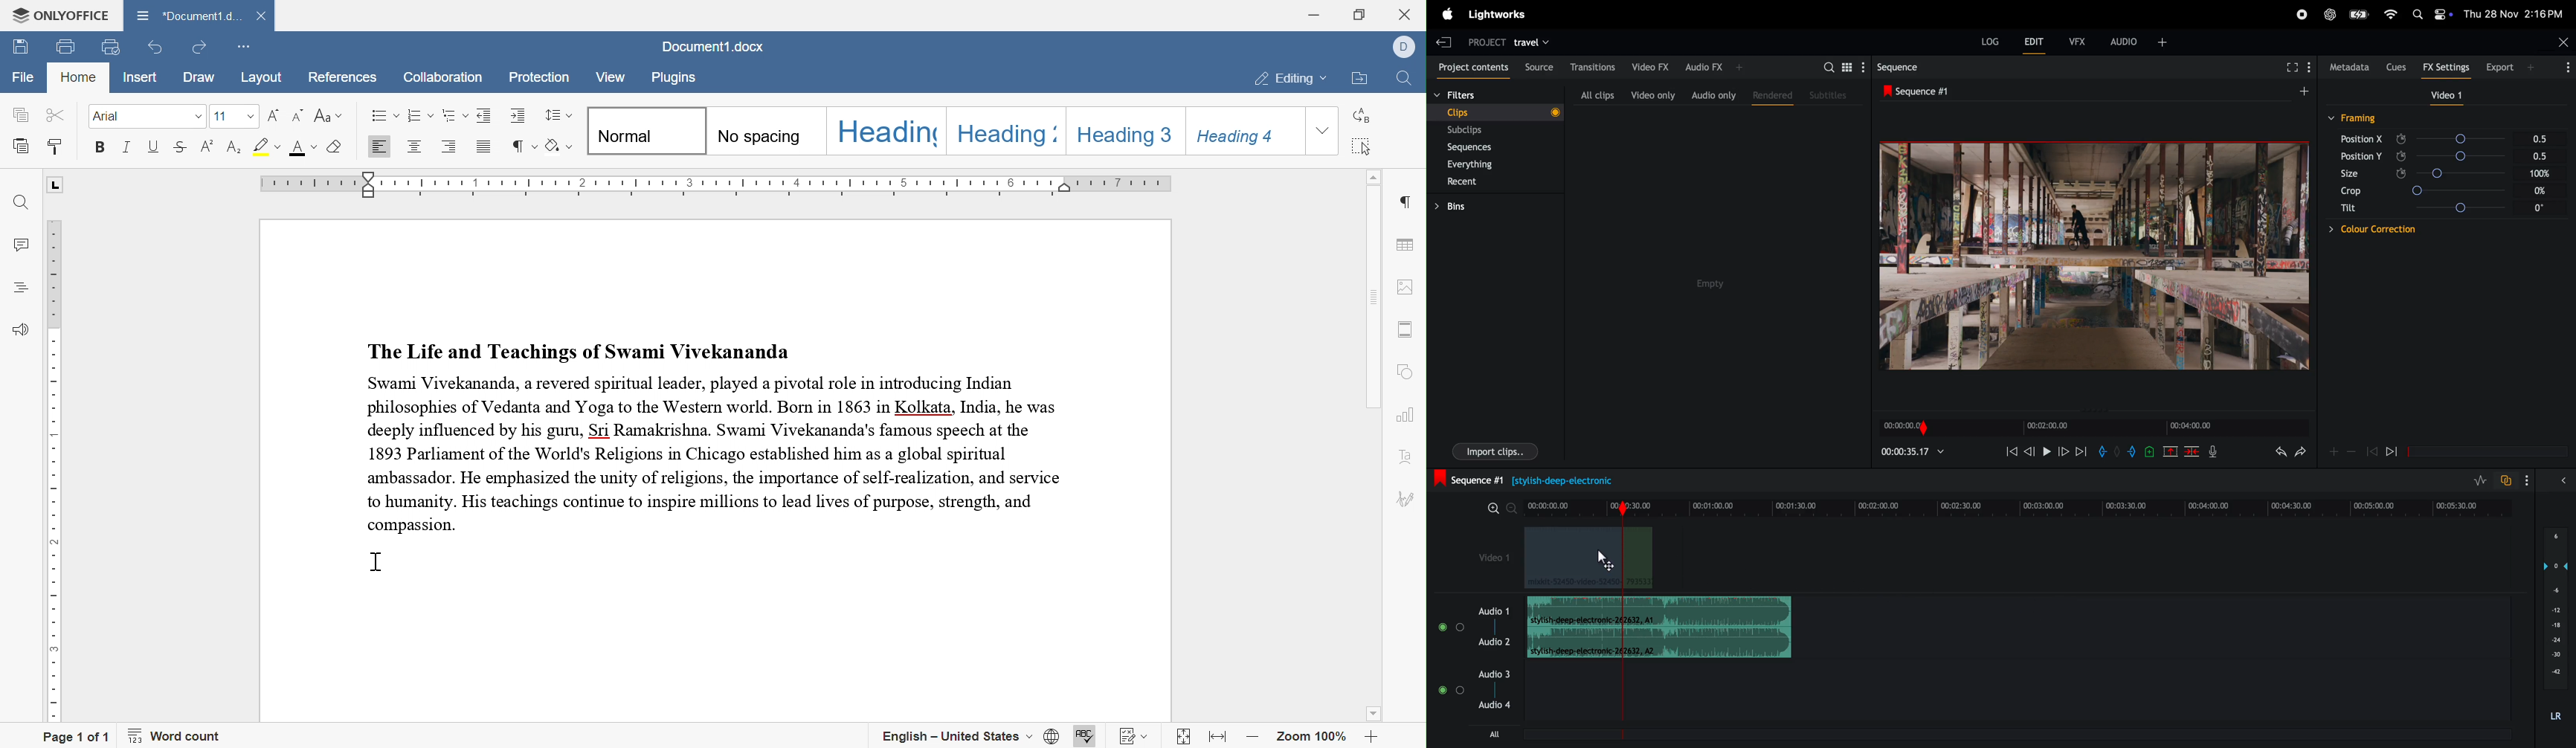 The image size is (2576, 756). What do you see at coordinates (1841, 66) in the screenshot?
I see `search` at bounding box center [1841, 66].